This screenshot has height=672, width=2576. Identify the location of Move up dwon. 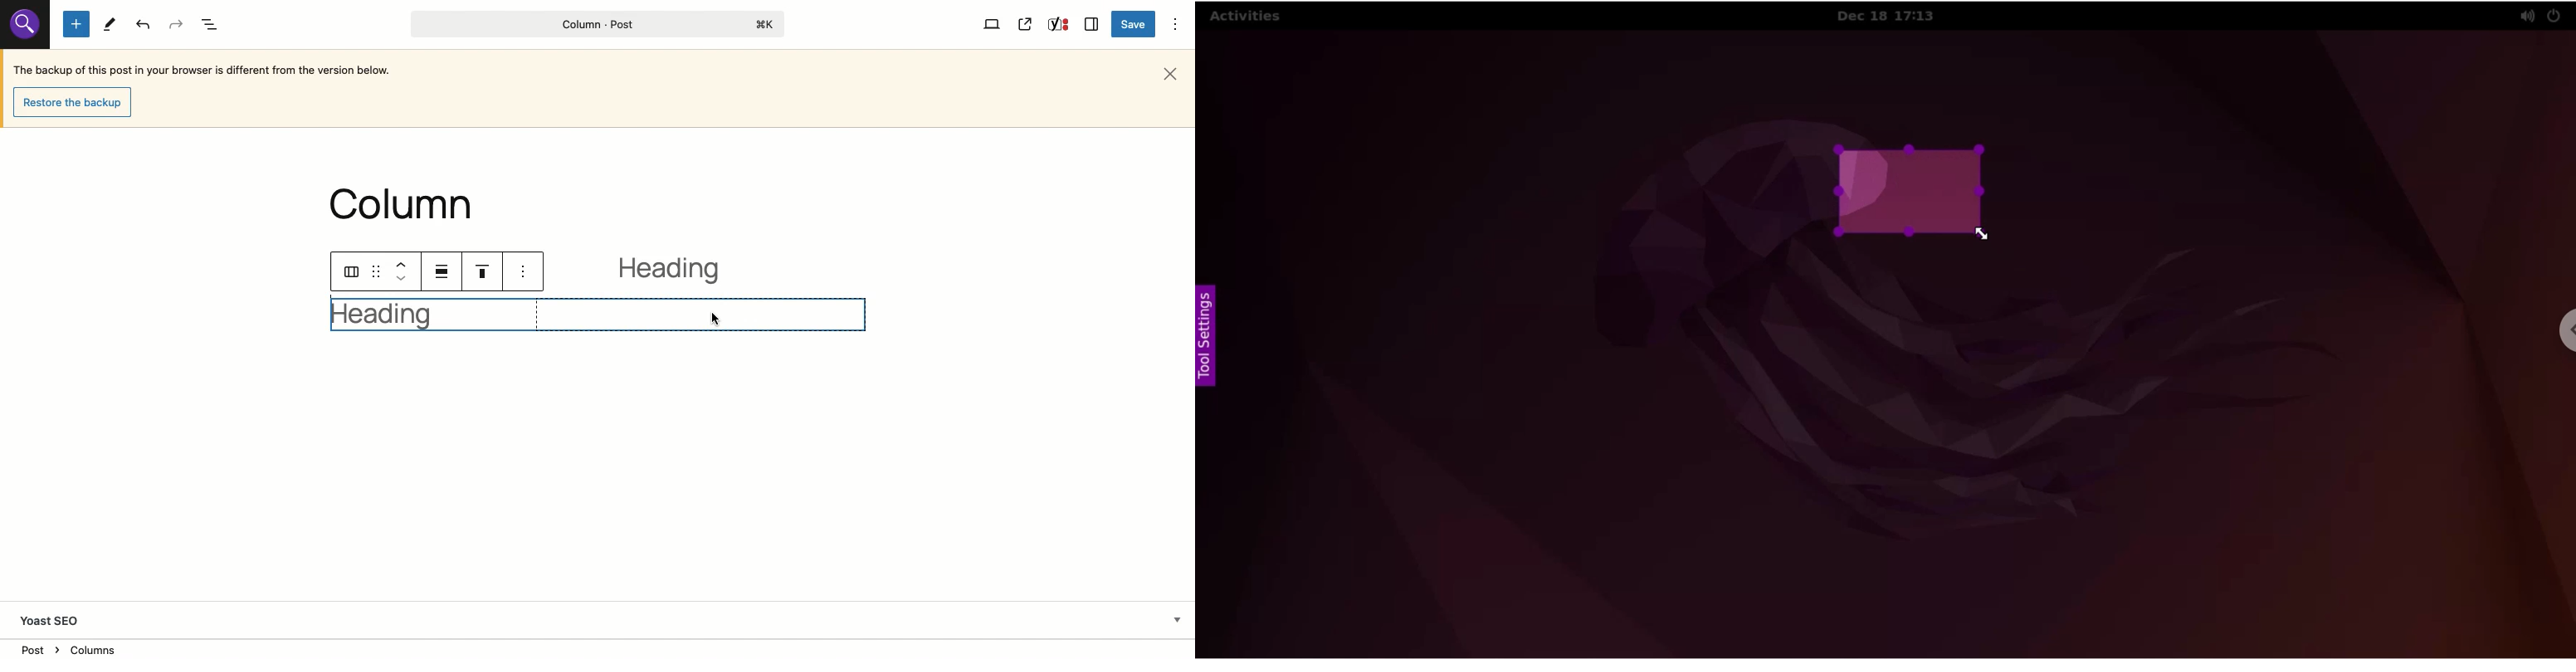
(401, 273).